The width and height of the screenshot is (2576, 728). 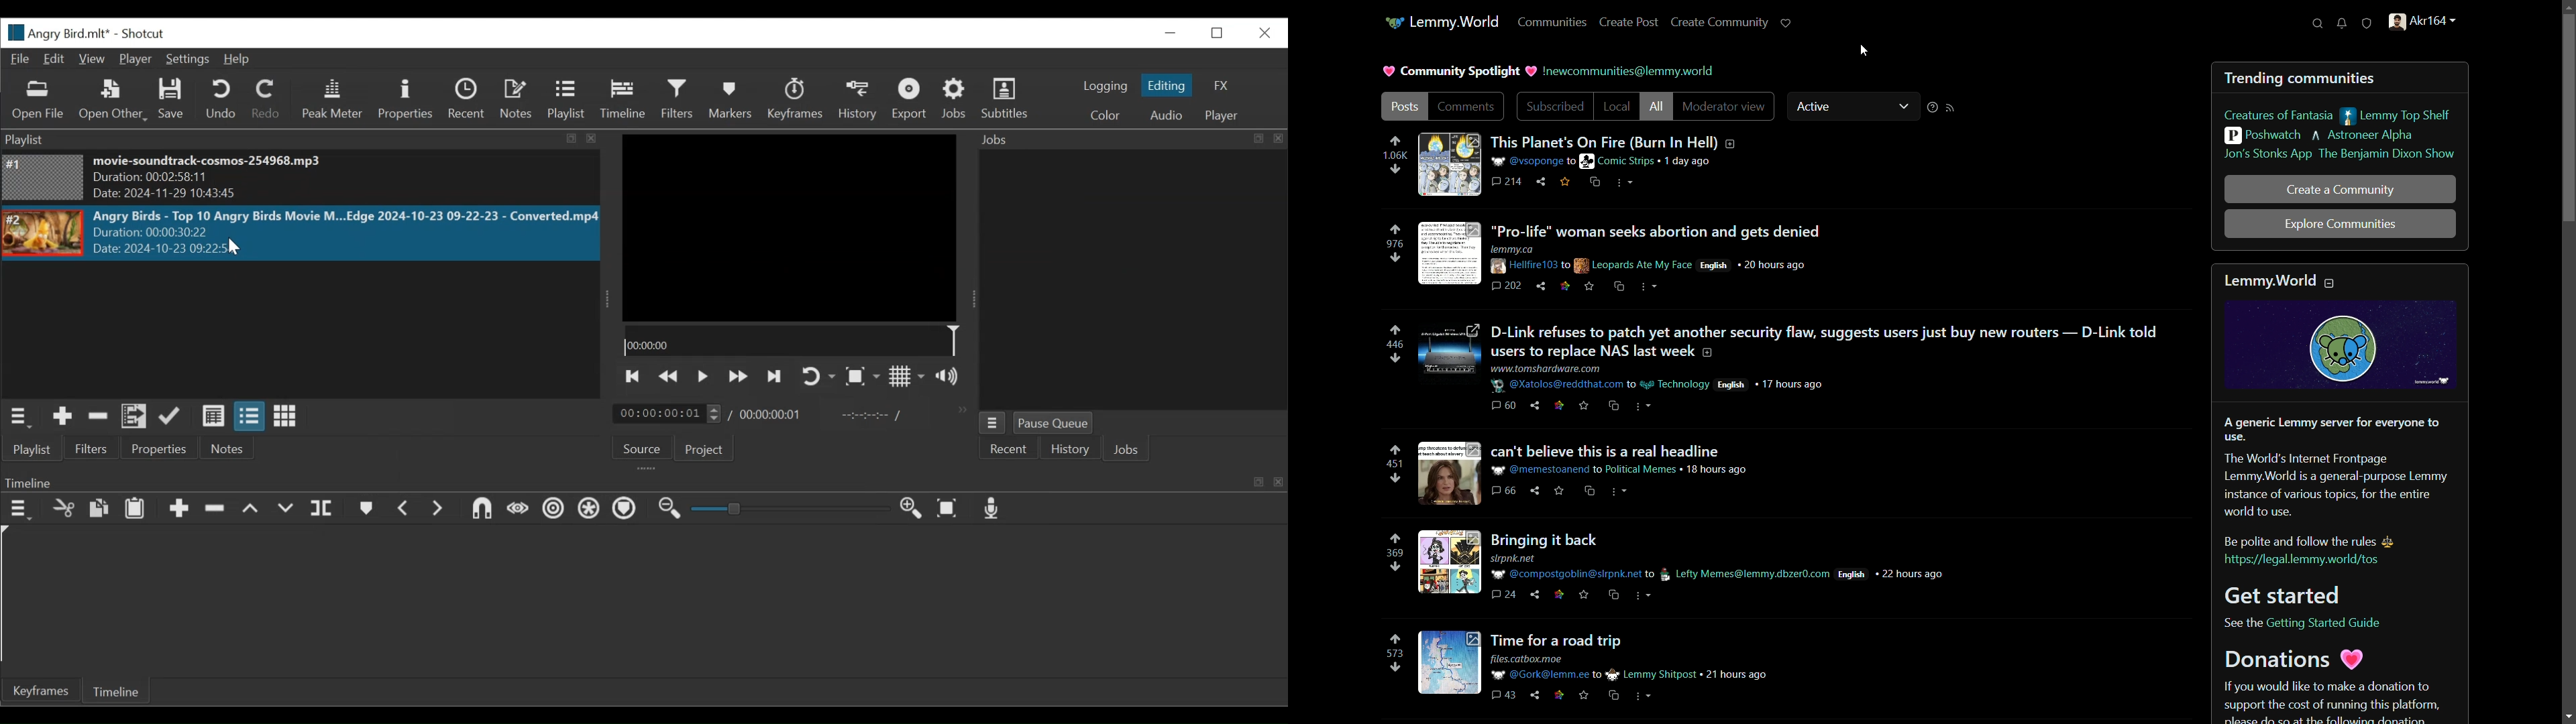 What do you see at coordinates (174, 100) in the screenshot?
I see `Save` at bounding box center [174, 100].